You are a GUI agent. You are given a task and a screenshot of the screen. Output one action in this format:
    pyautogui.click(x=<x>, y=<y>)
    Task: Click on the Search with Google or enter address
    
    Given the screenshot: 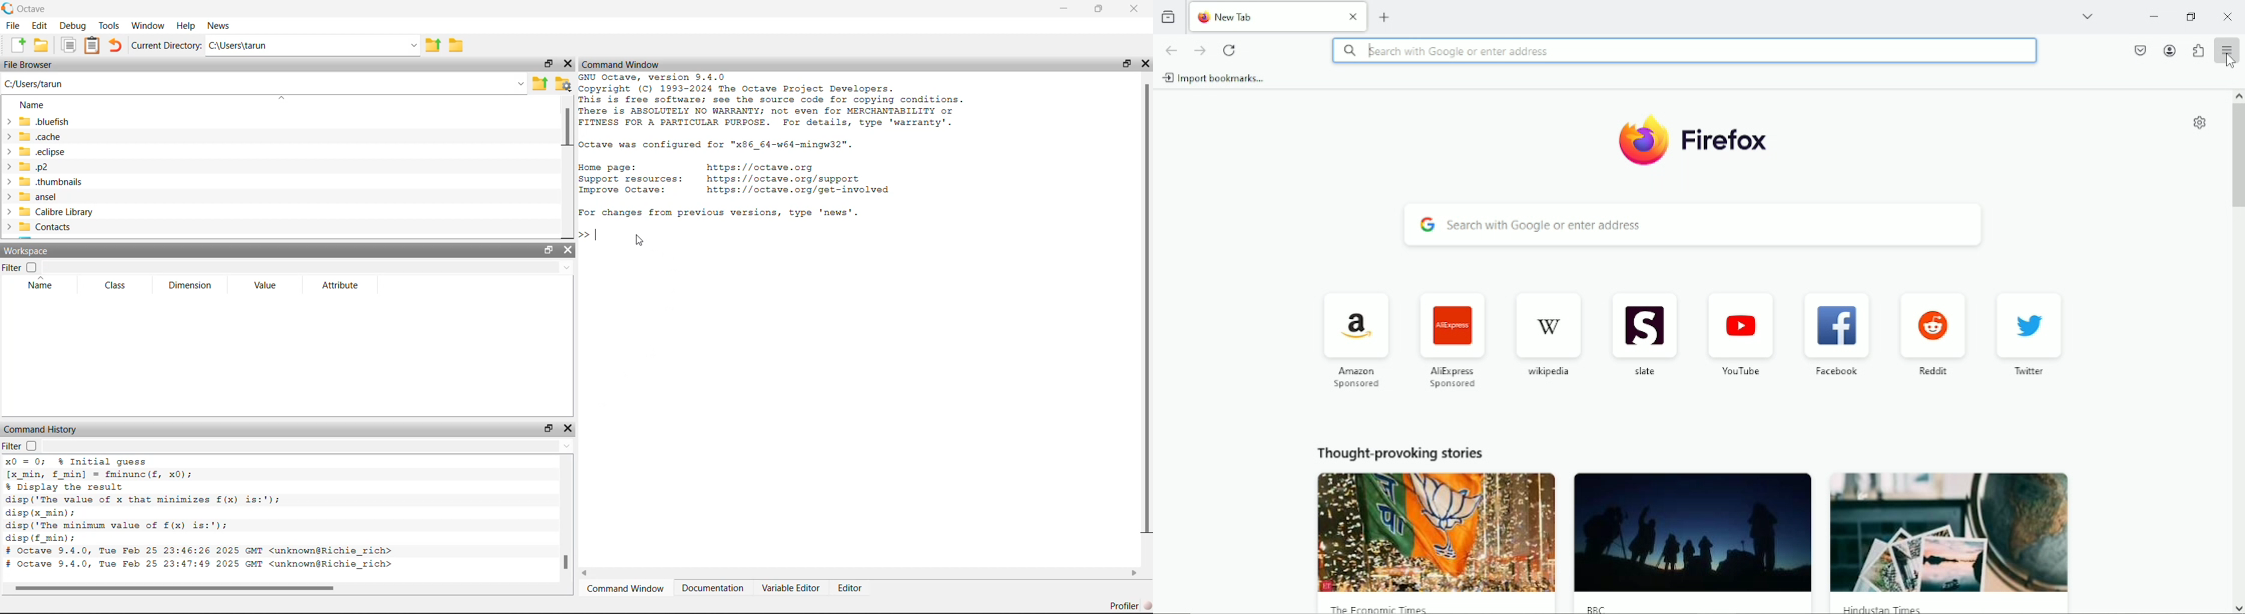 What is the action you would take?
    pyautogui.click(x=1694, y=225)
    